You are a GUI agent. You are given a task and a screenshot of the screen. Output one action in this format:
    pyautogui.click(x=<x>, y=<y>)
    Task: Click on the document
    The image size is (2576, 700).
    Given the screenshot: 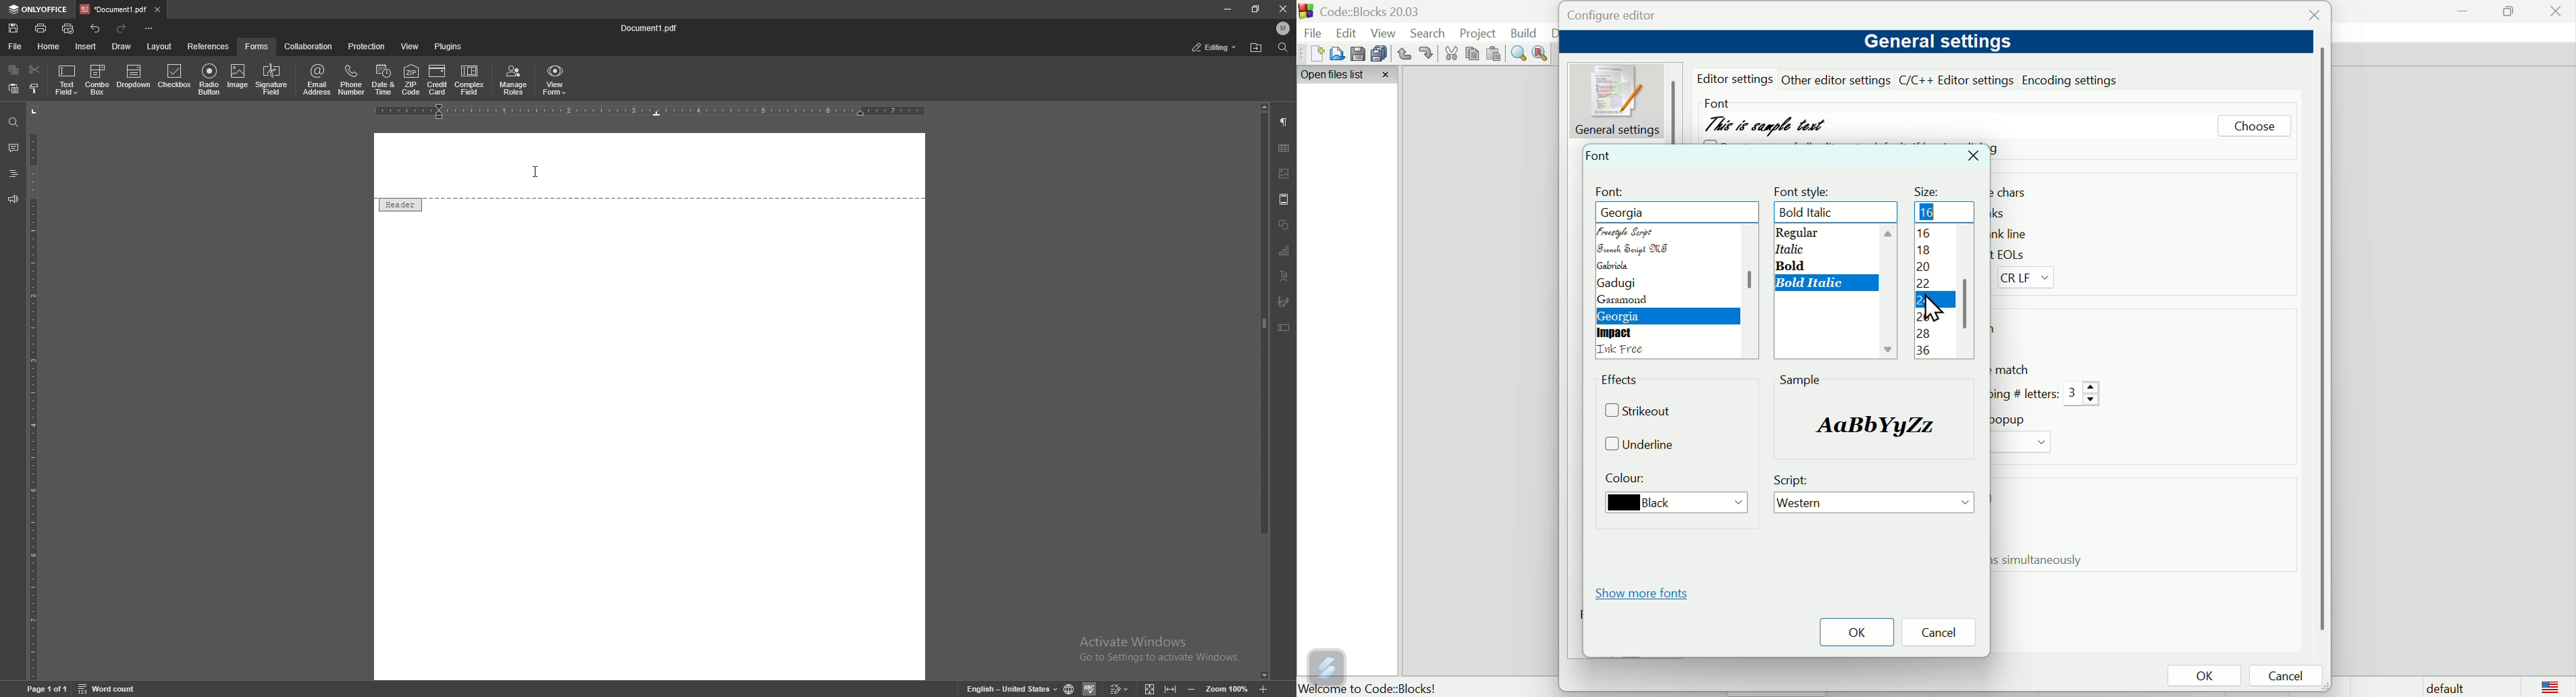 What is the action you would take?
    pyautogui.click(x=654, y=28)
    